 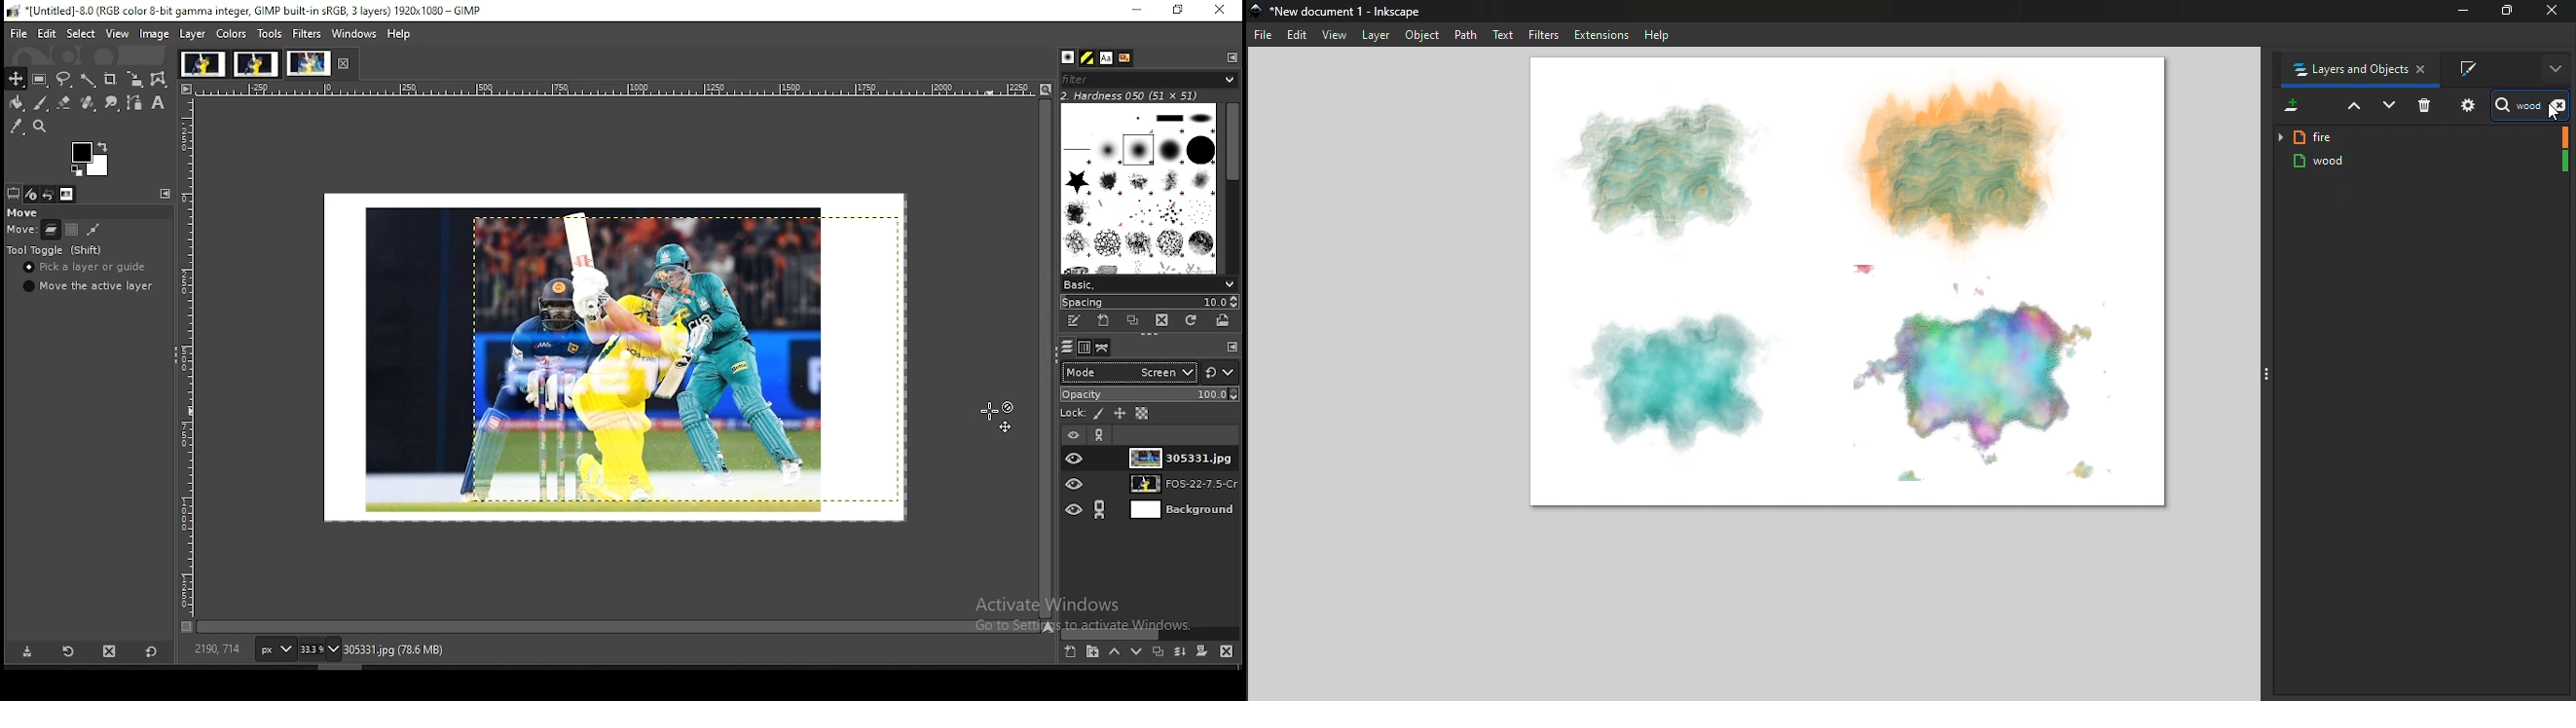 What do you see at coordinates (14, 192) in the screenshot?
I see `tool options` at bounding box center [14, 192].